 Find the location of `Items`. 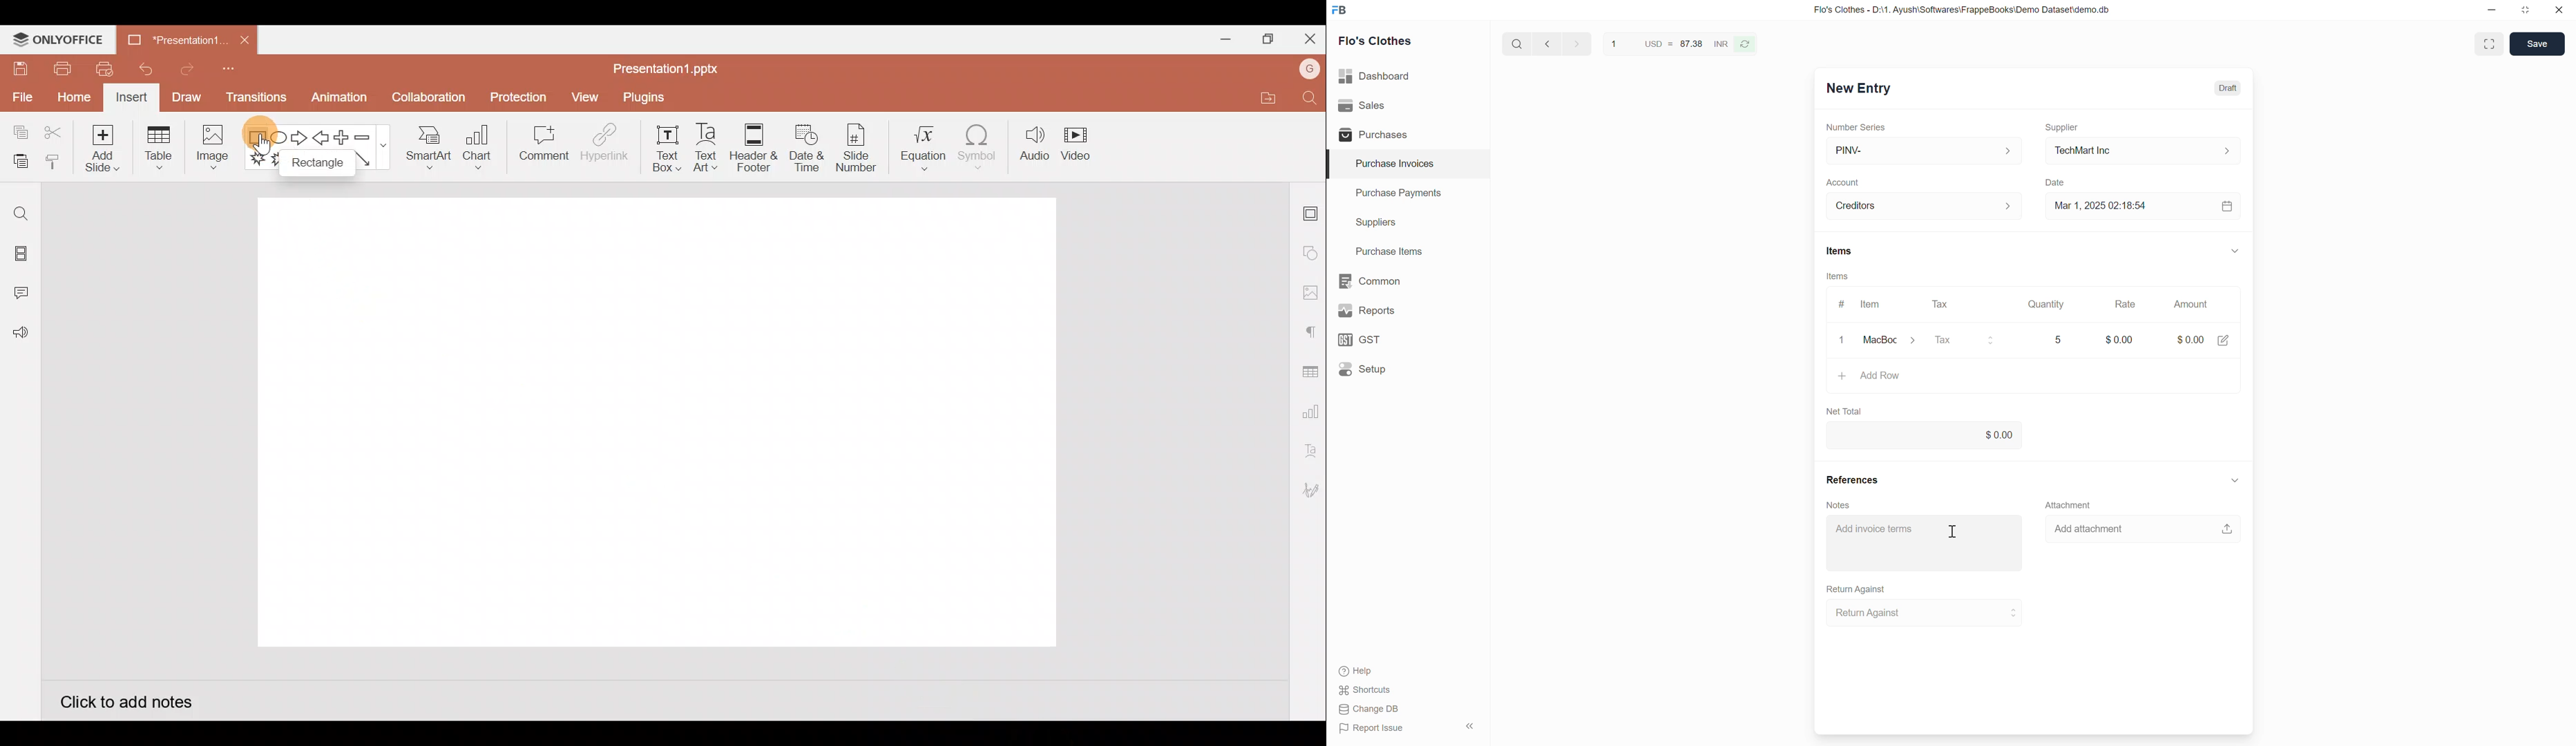

Items is located at coordinates (1840, 251).